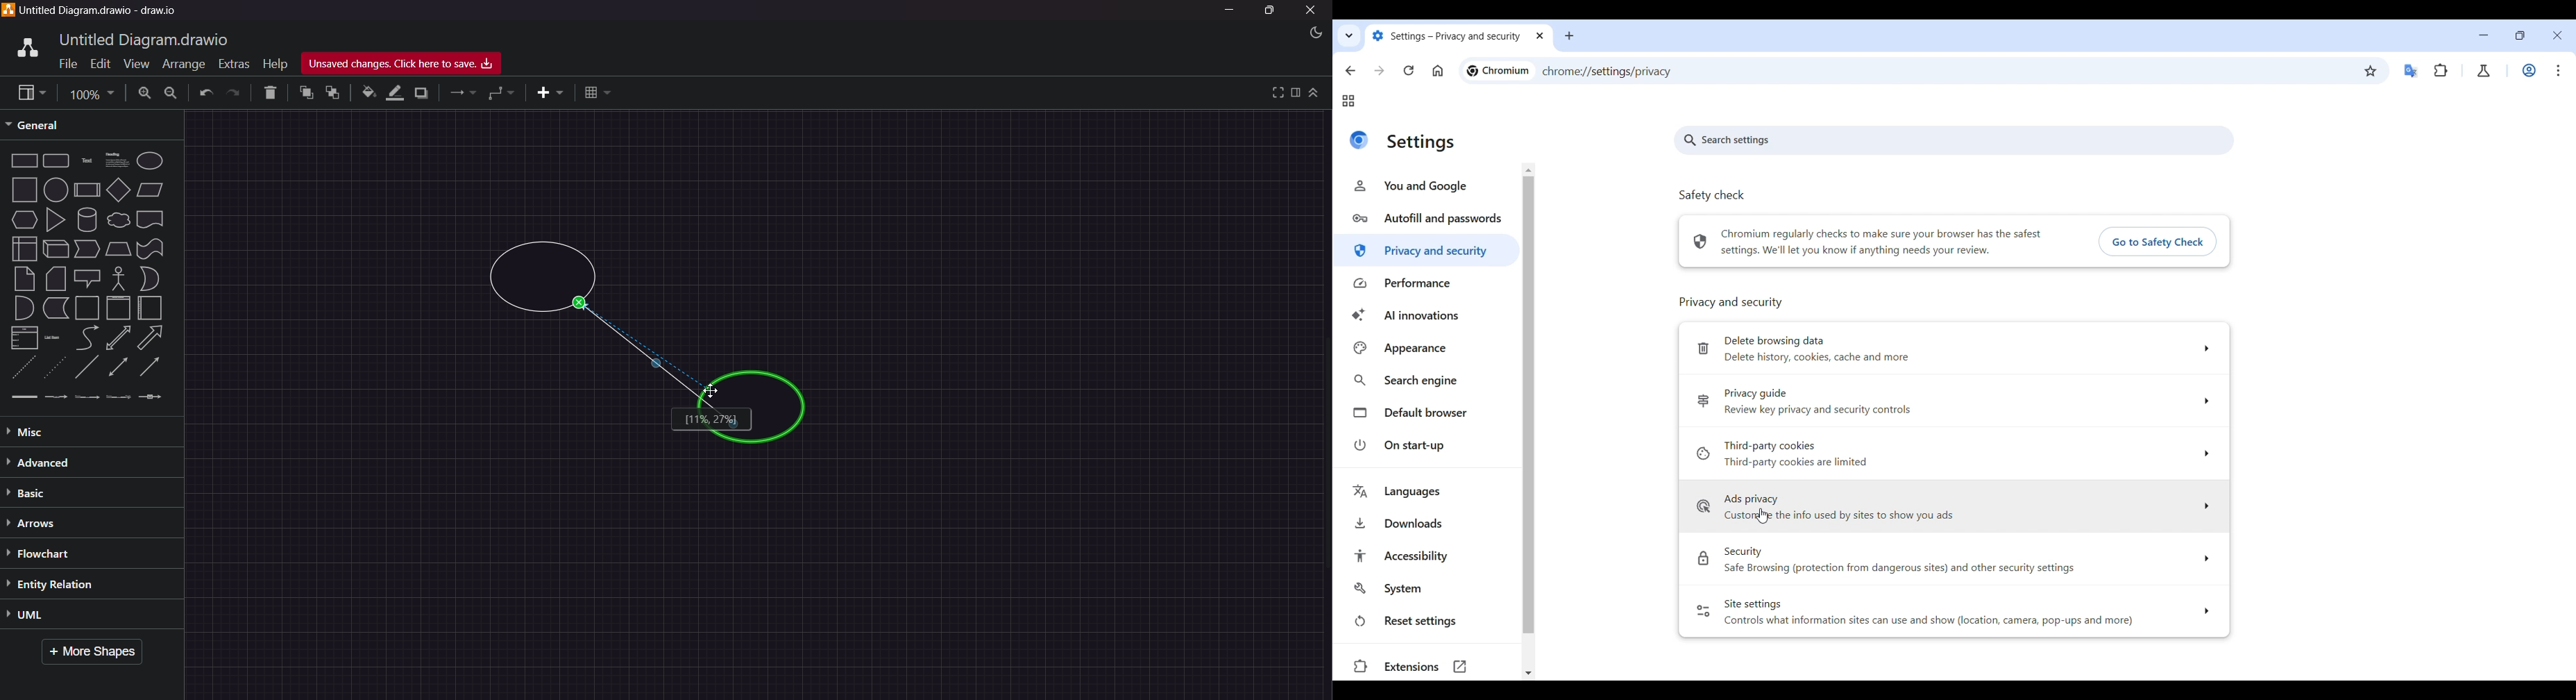  I want to click on Google translator extension, so click(2411, 71).